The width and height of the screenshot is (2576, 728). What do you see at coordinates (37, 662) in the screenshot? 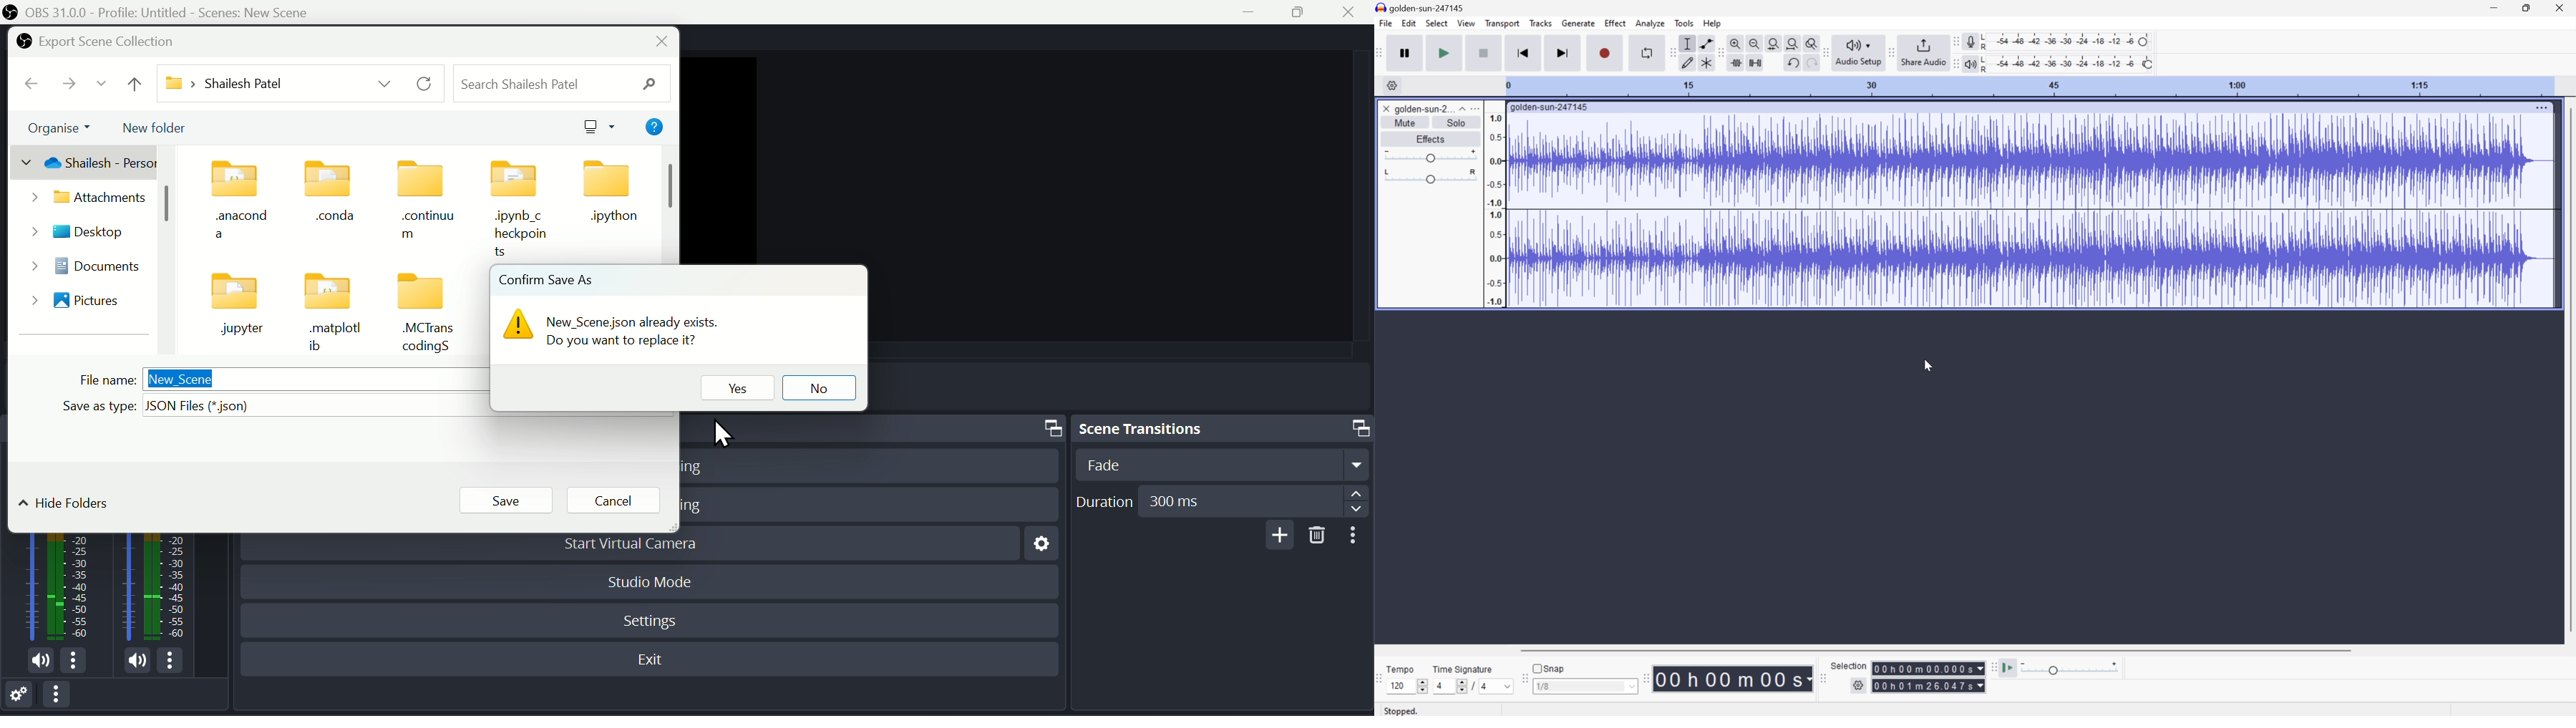
I see `volume` at bounding box center [37, 662].